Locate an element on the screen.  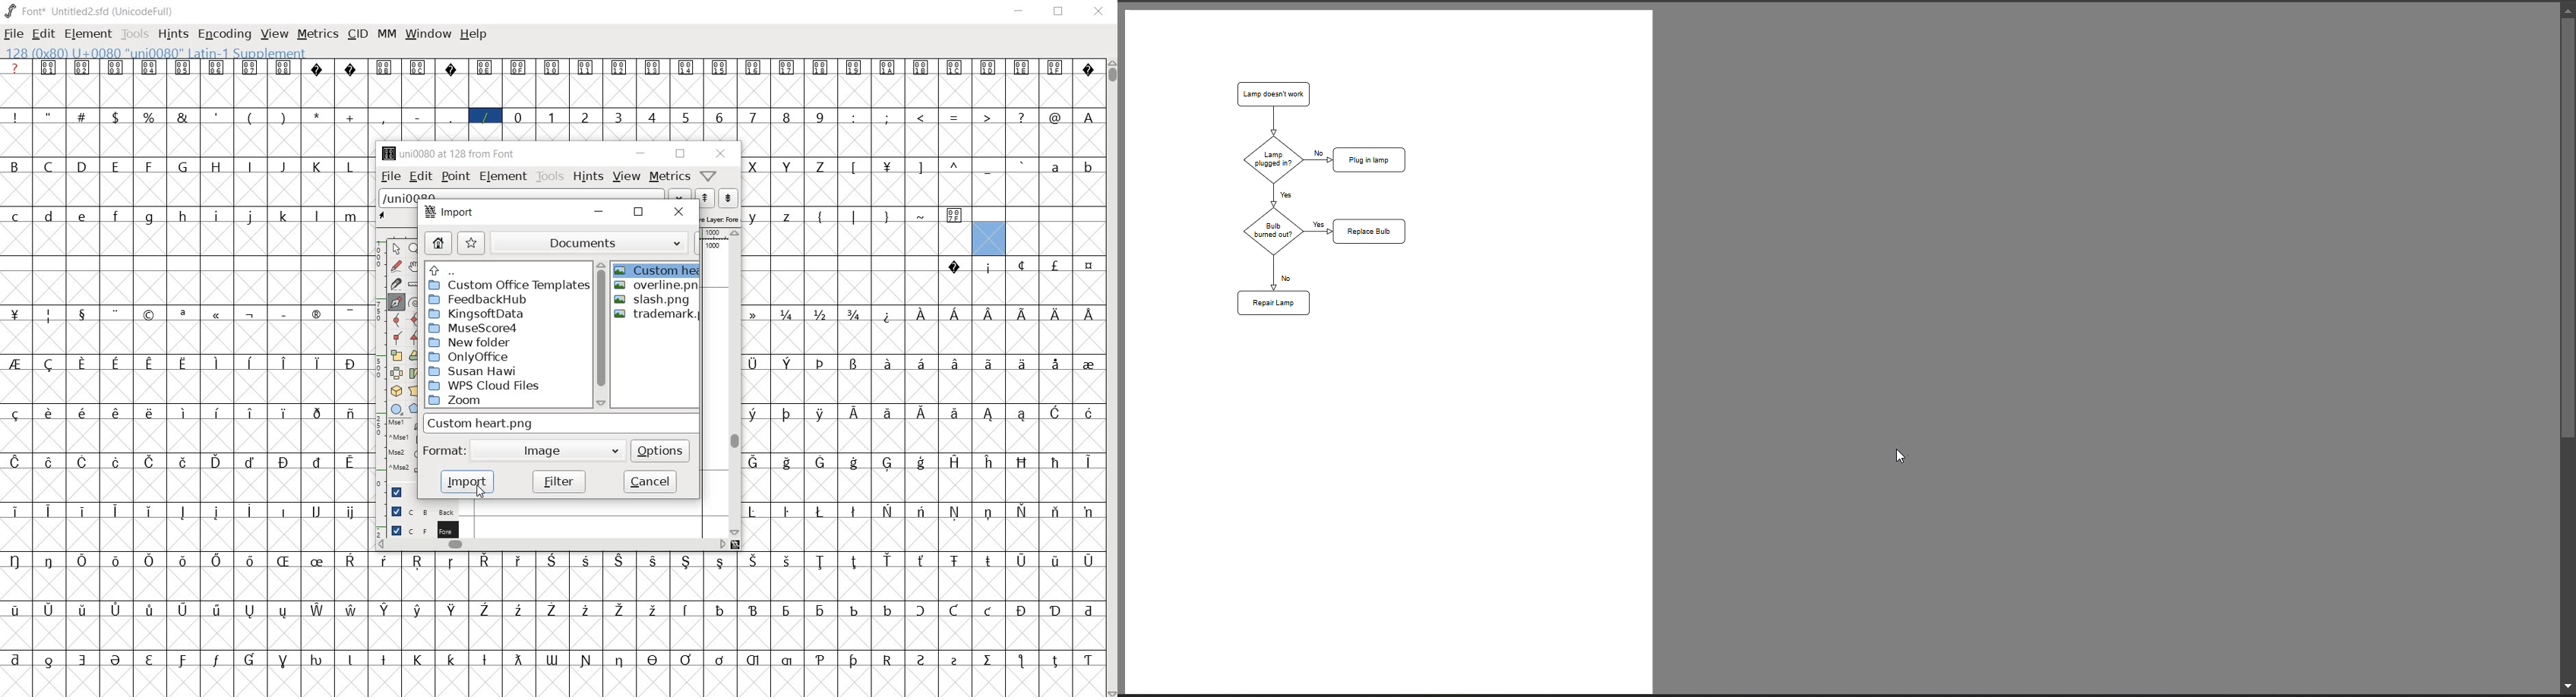
glyph is located at coordinates (754, 218).